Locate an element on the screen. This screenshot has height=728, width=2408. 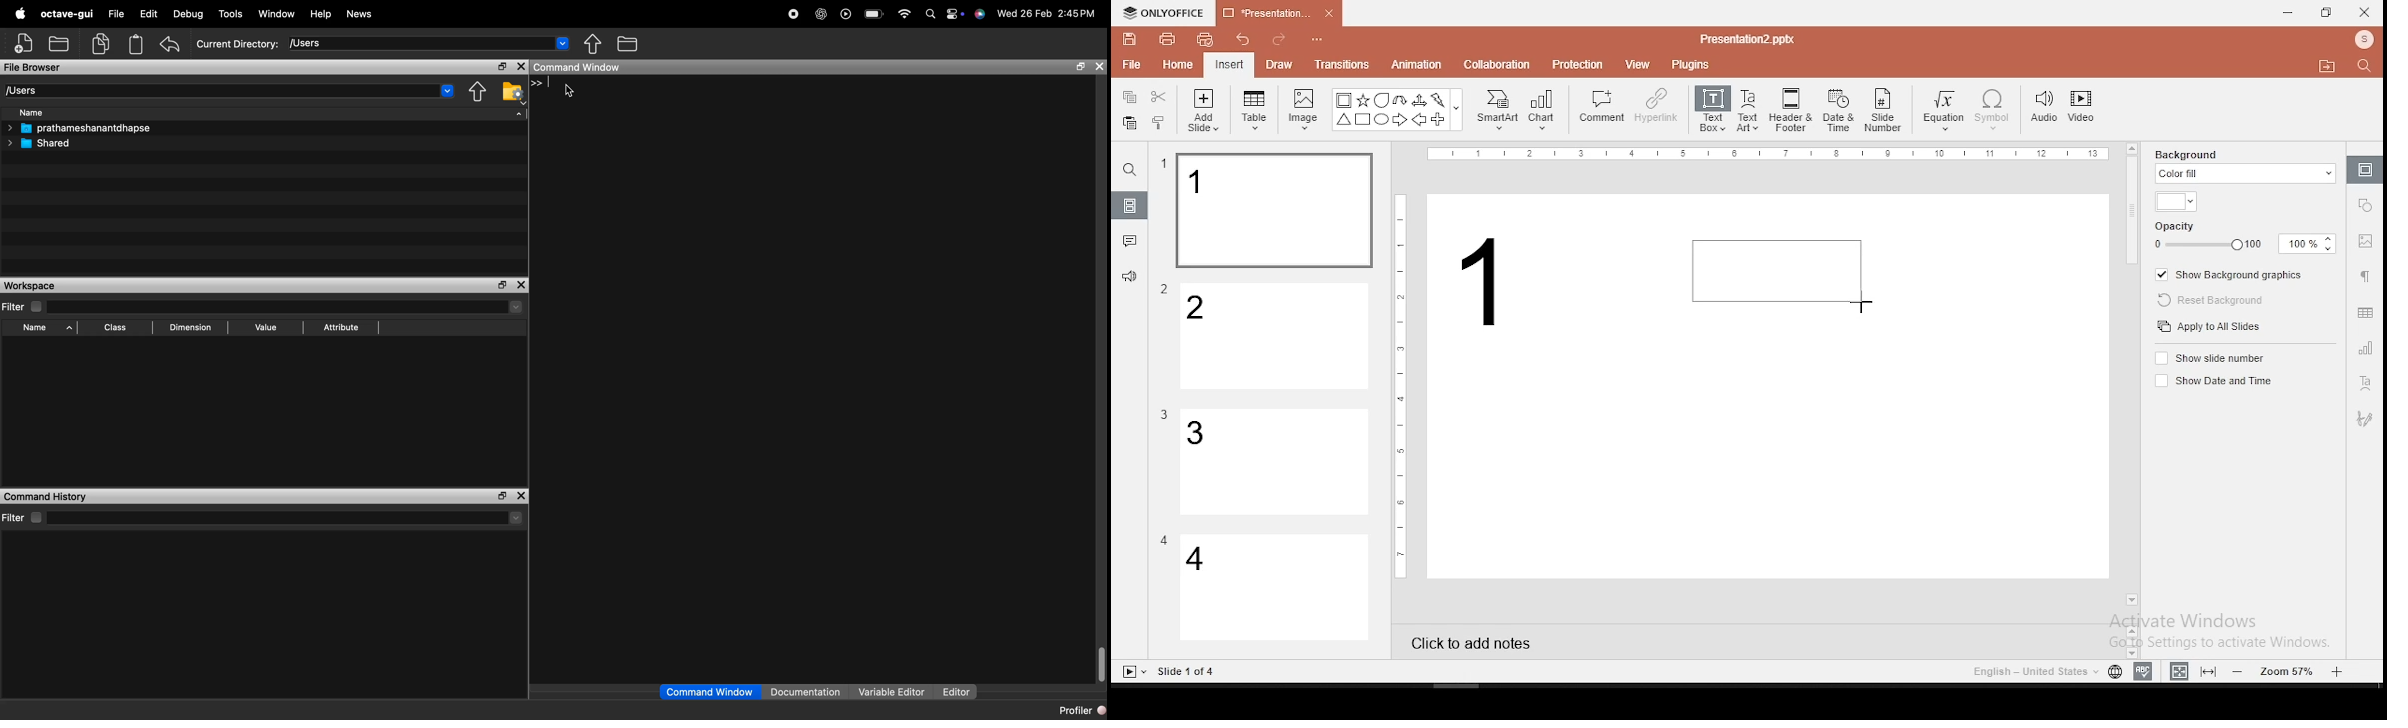
 is located at coordinates (1165, 290).